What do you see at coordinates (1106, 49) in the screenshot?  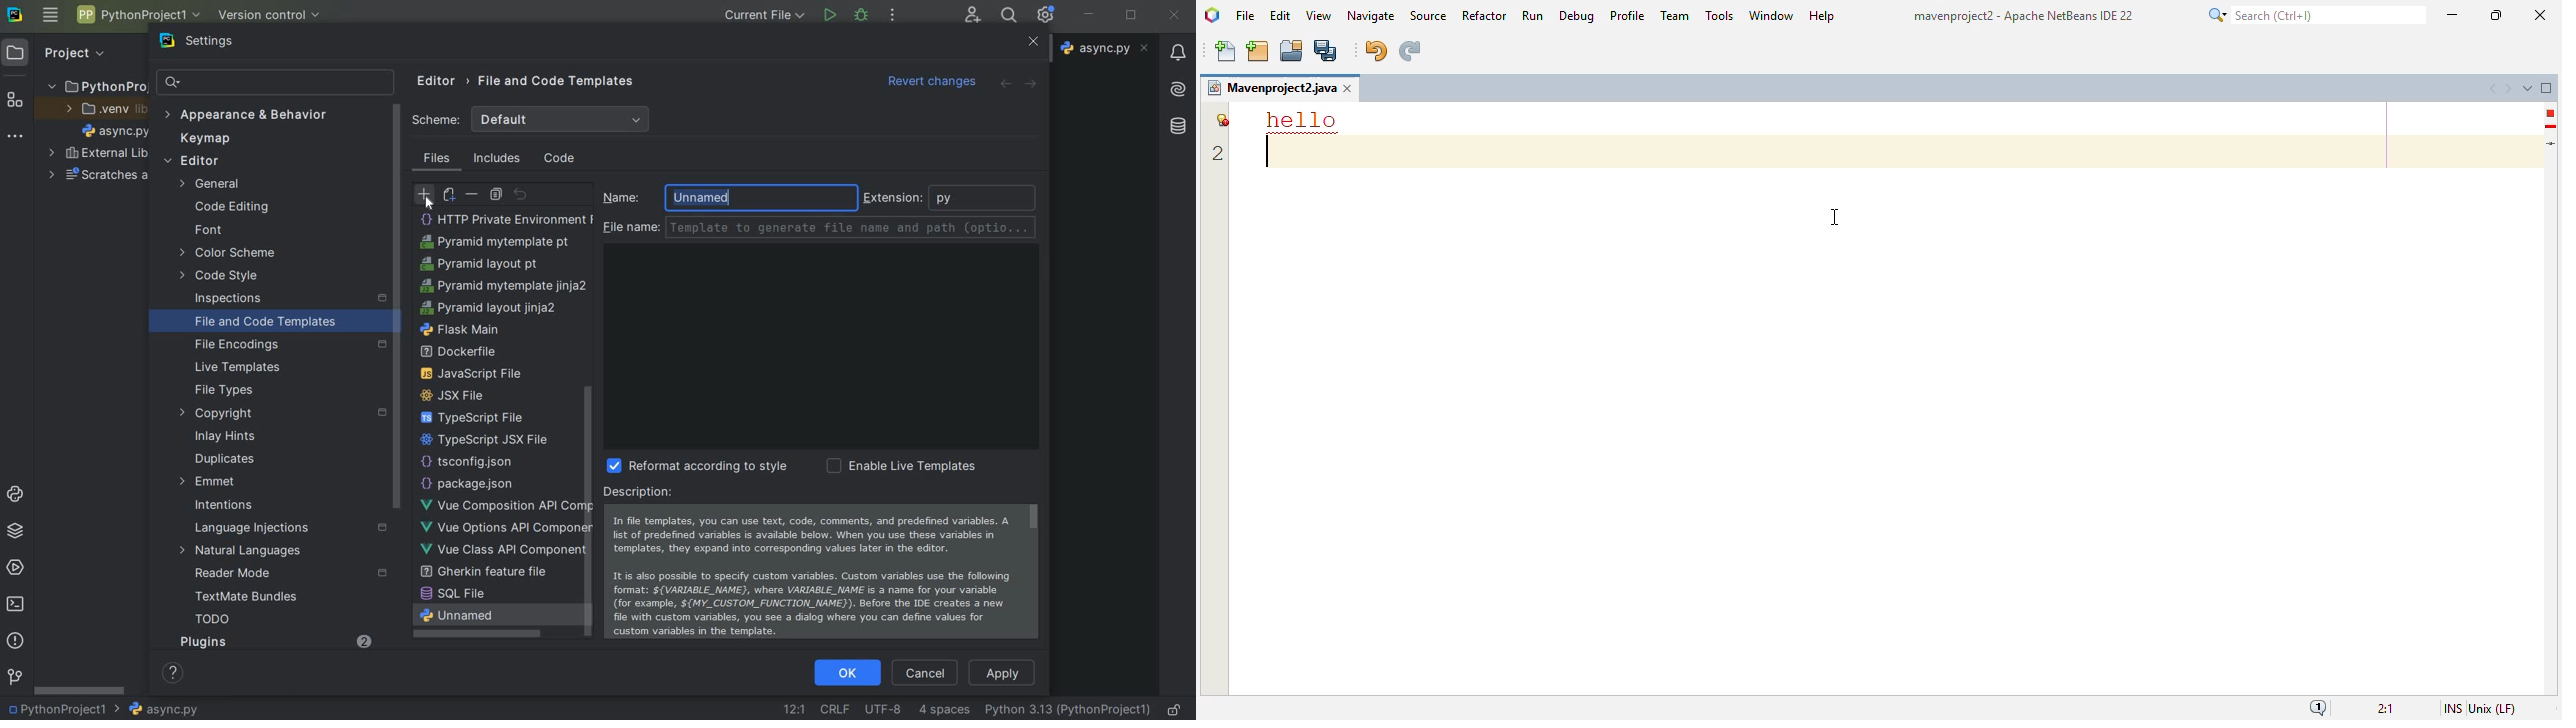 I see `file name` at bounding box center [1106, 49].